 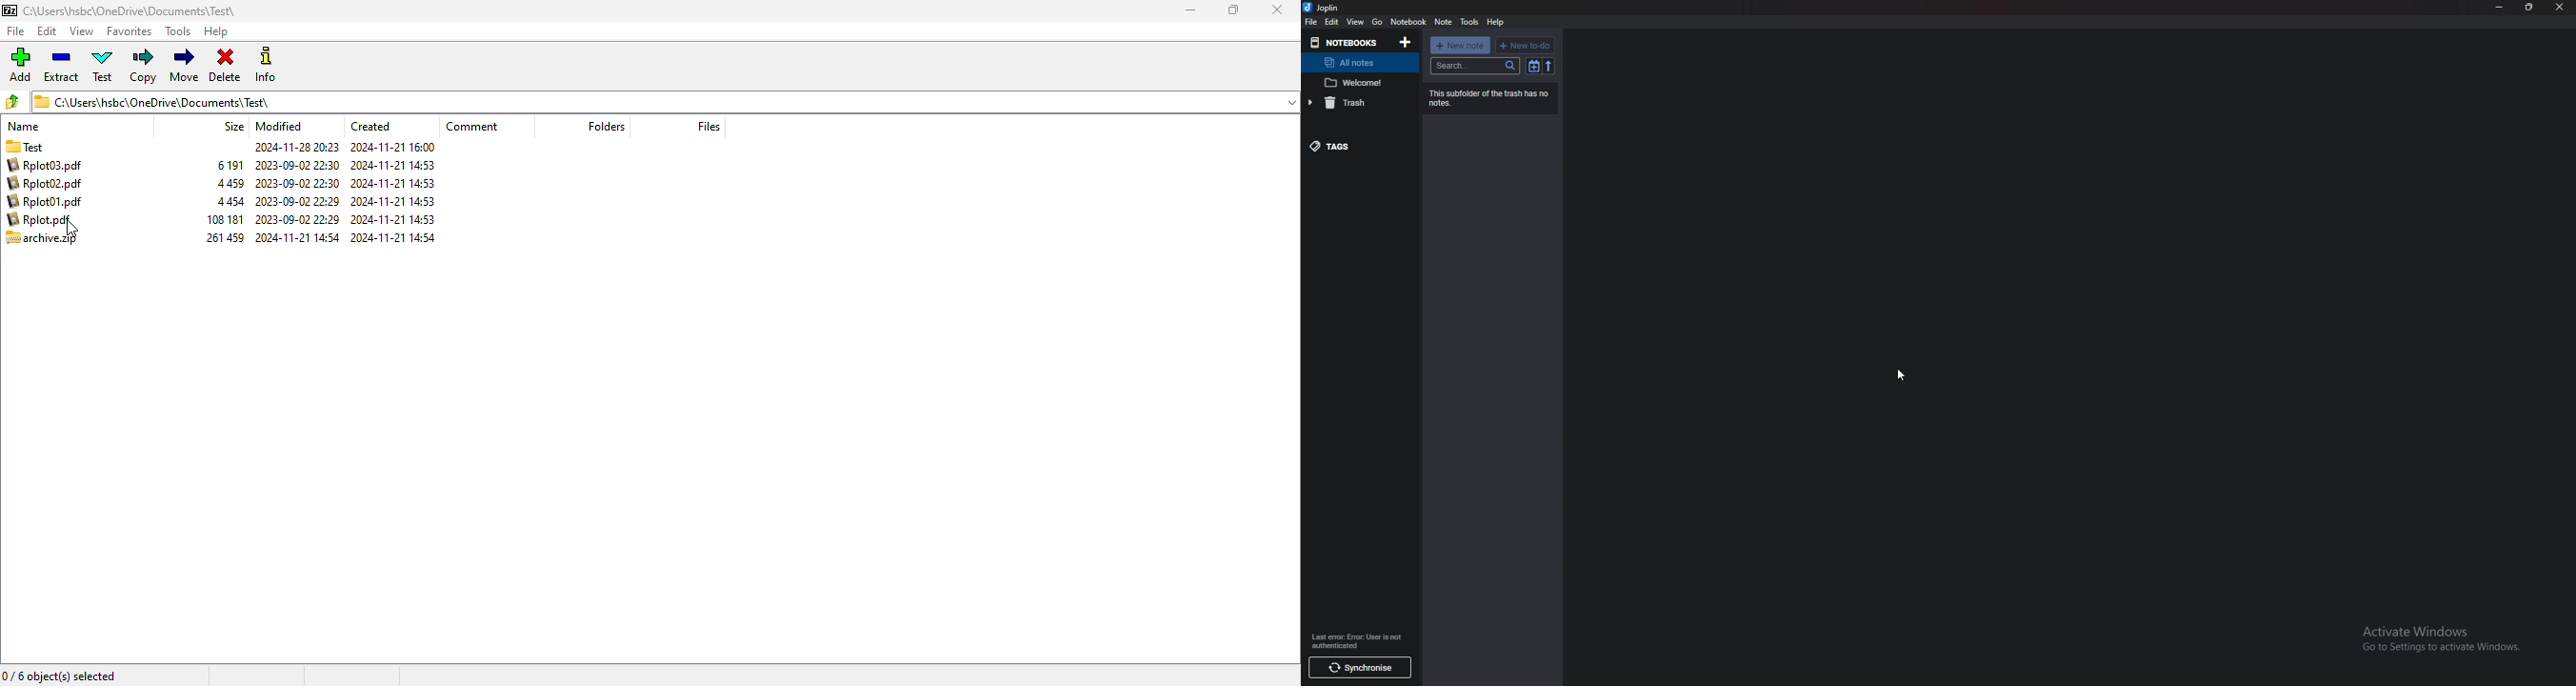 I want to click on Add notebooks, so click(x=1407, y=41).